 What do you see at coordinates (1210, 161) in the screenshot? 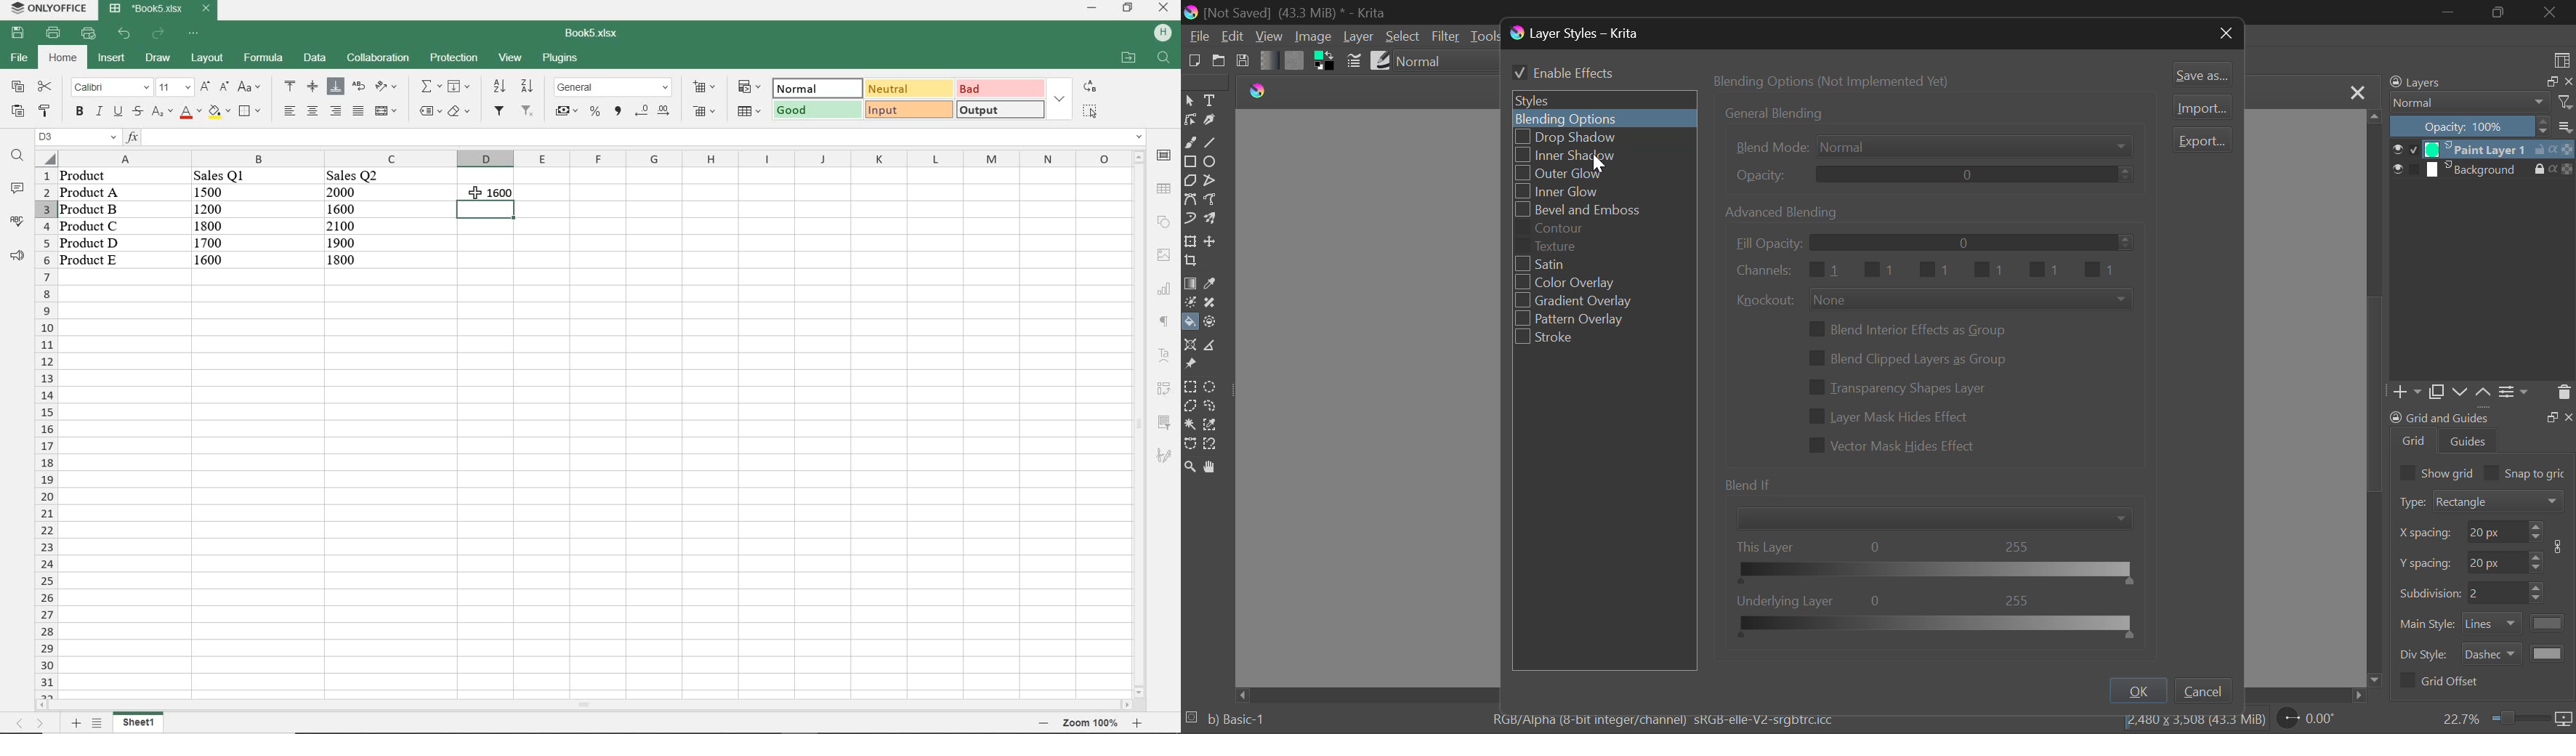
I see `Ellipses Selected ` at bounding box center [1210, 161].